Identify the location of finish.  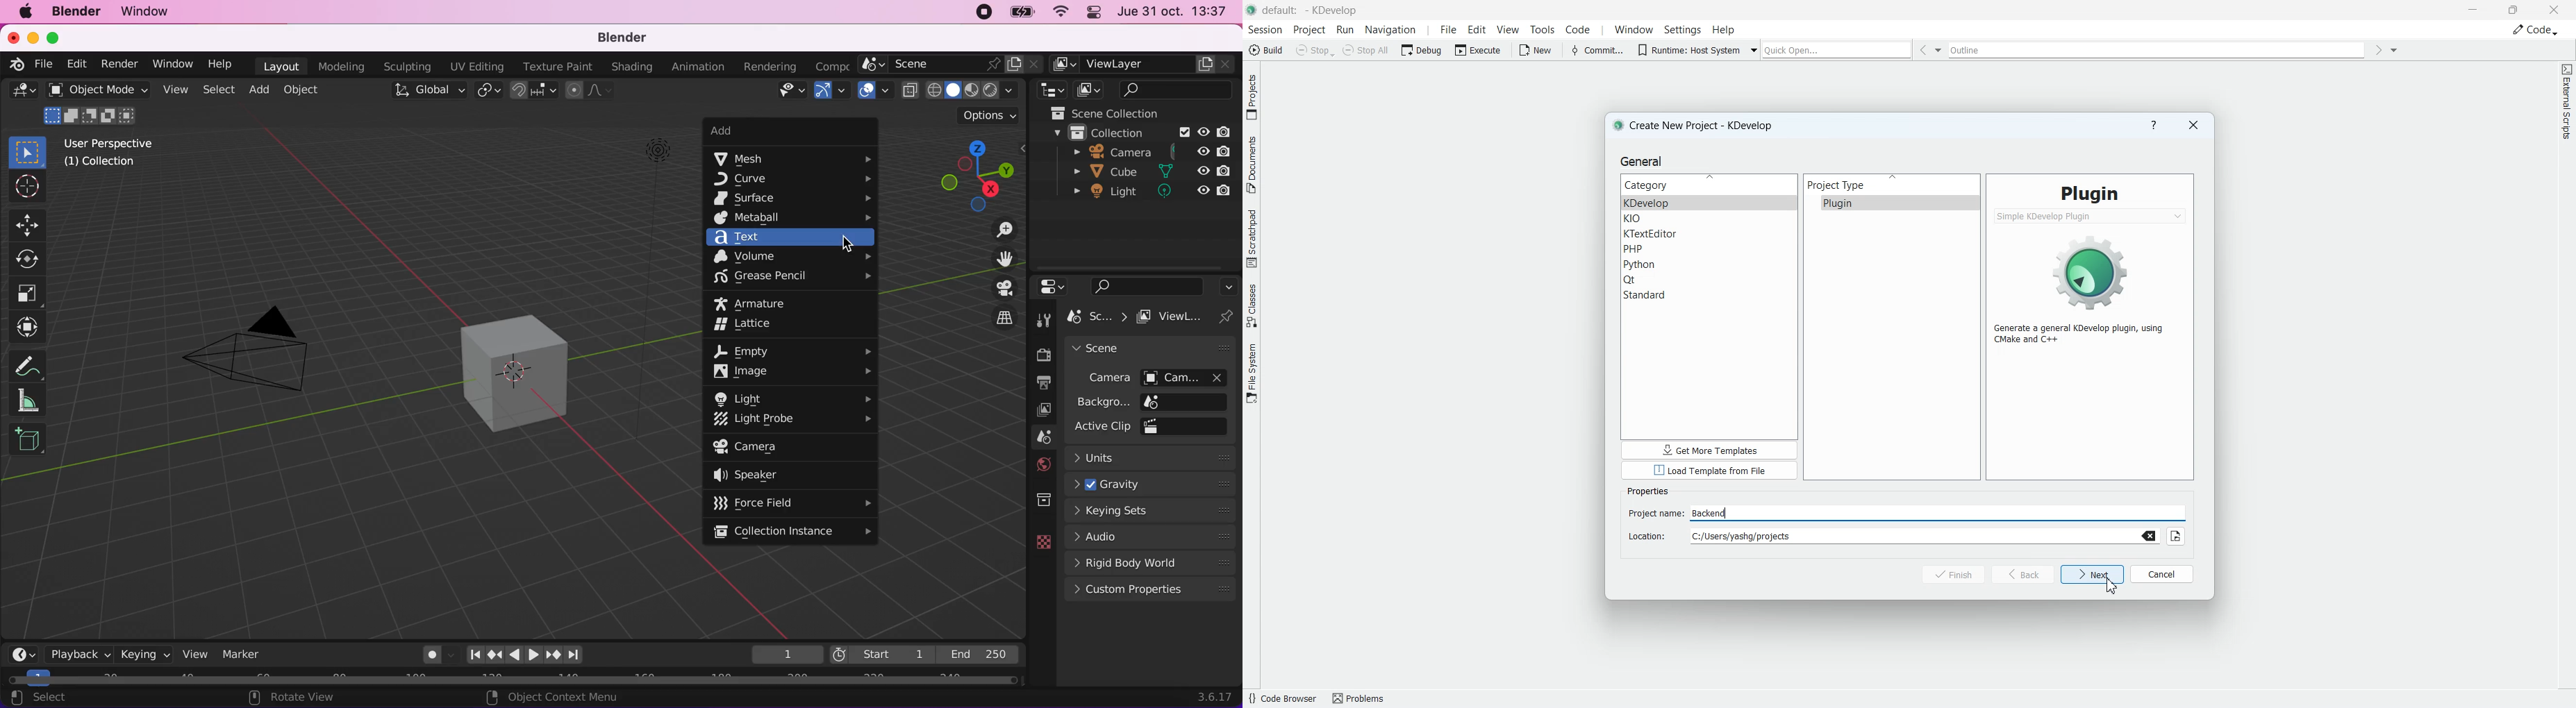
(1945, 575).